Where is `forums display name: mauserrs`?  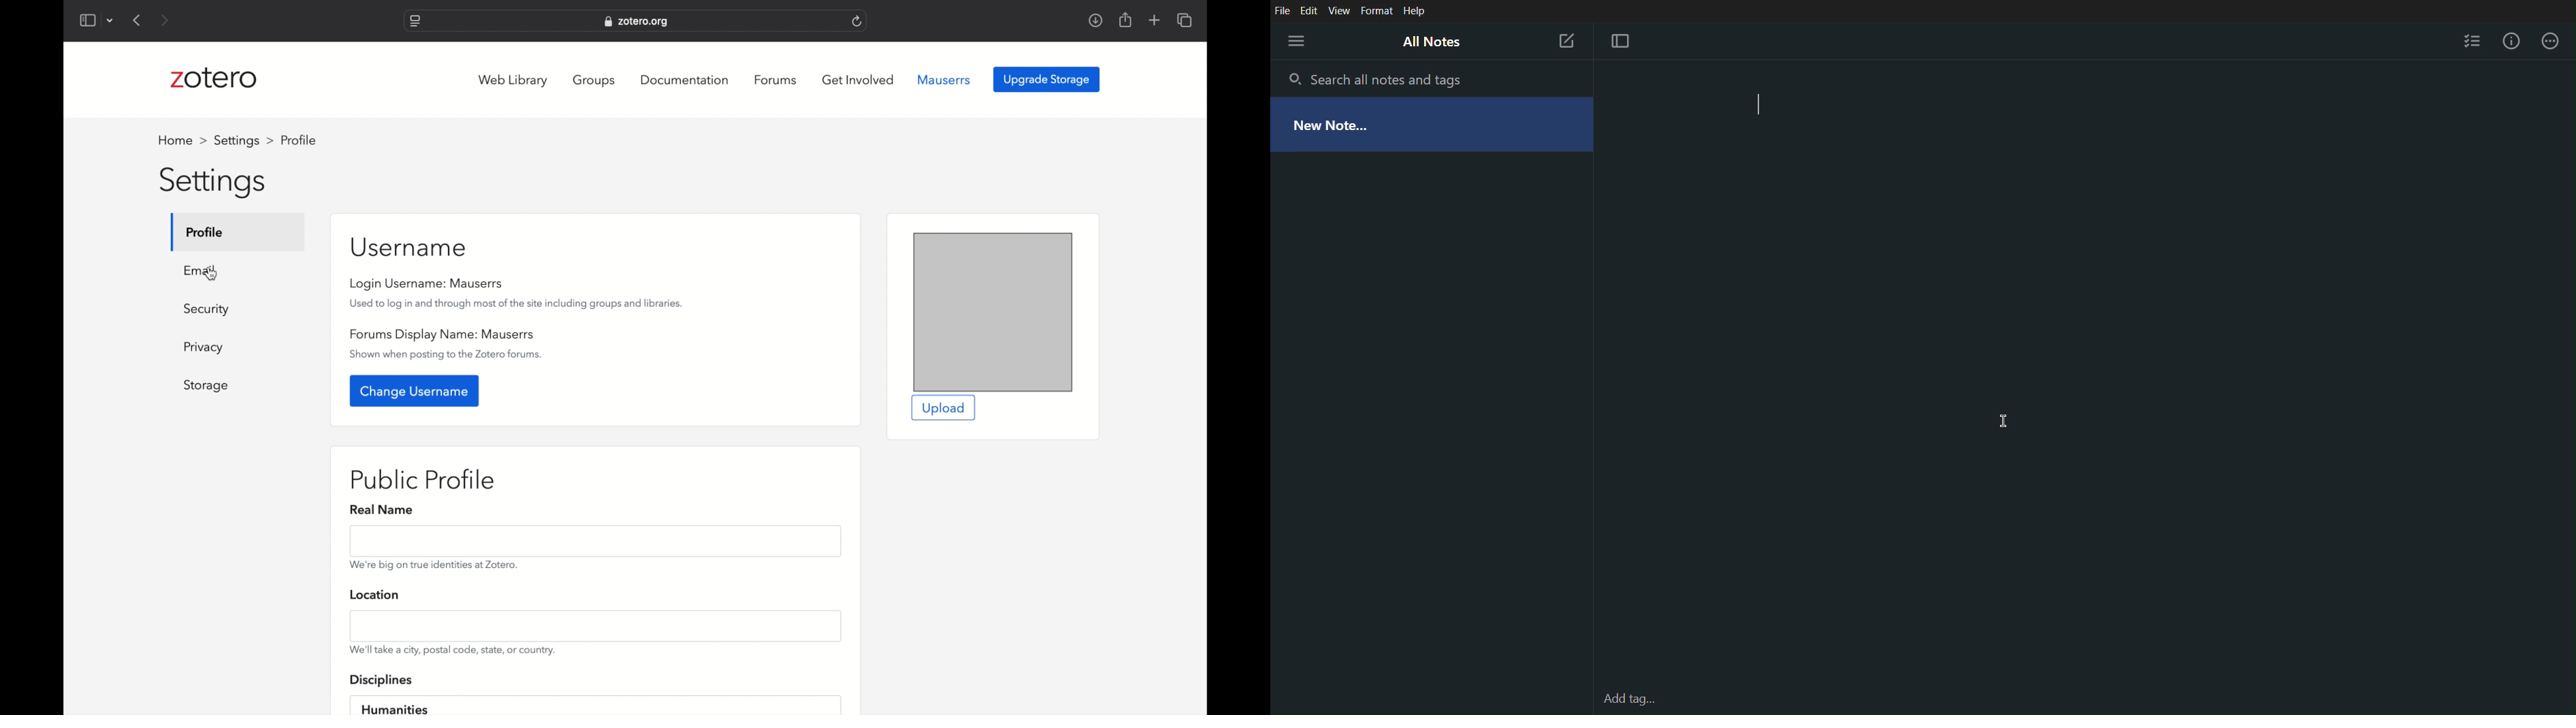 forums display name: mauserrs is located at coordinates (441, 334).